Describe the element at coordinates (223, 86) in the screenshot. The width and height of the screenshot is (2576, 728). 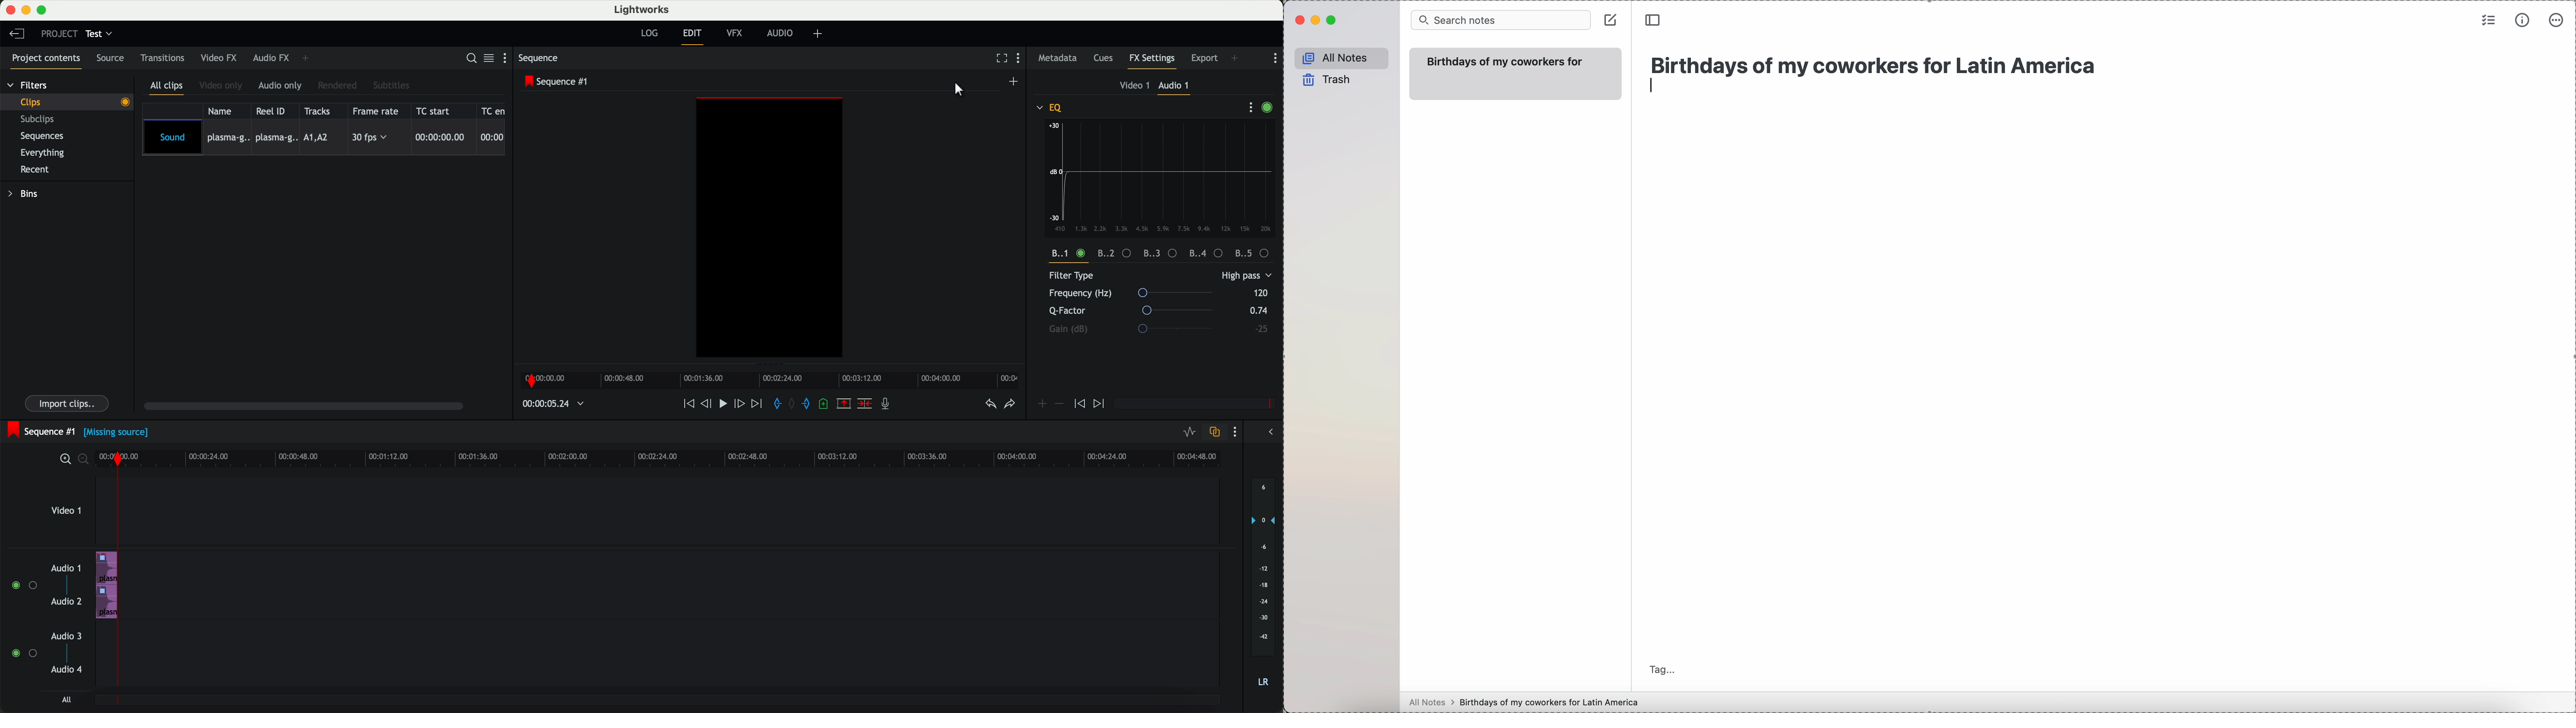
I see `video only` at that location.